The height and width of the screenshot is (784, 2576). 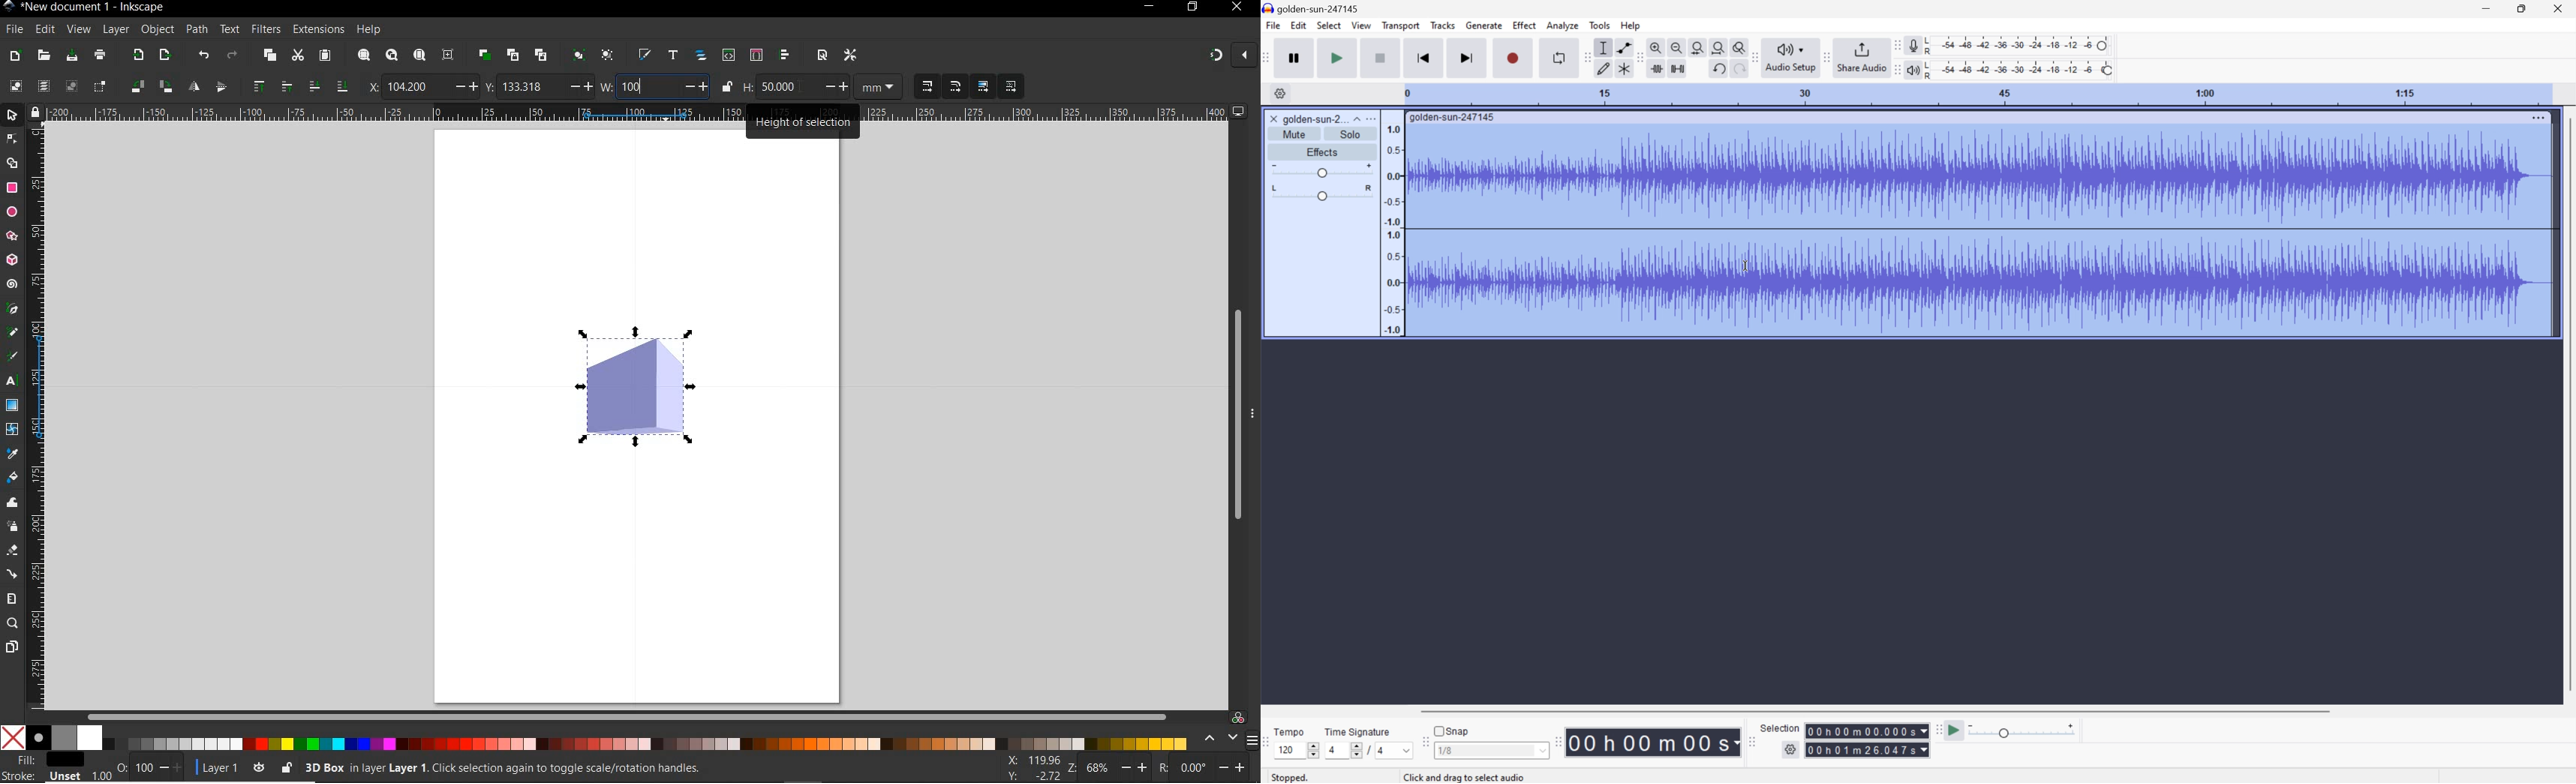 I want to click on 50, so click(x=786, y=86).